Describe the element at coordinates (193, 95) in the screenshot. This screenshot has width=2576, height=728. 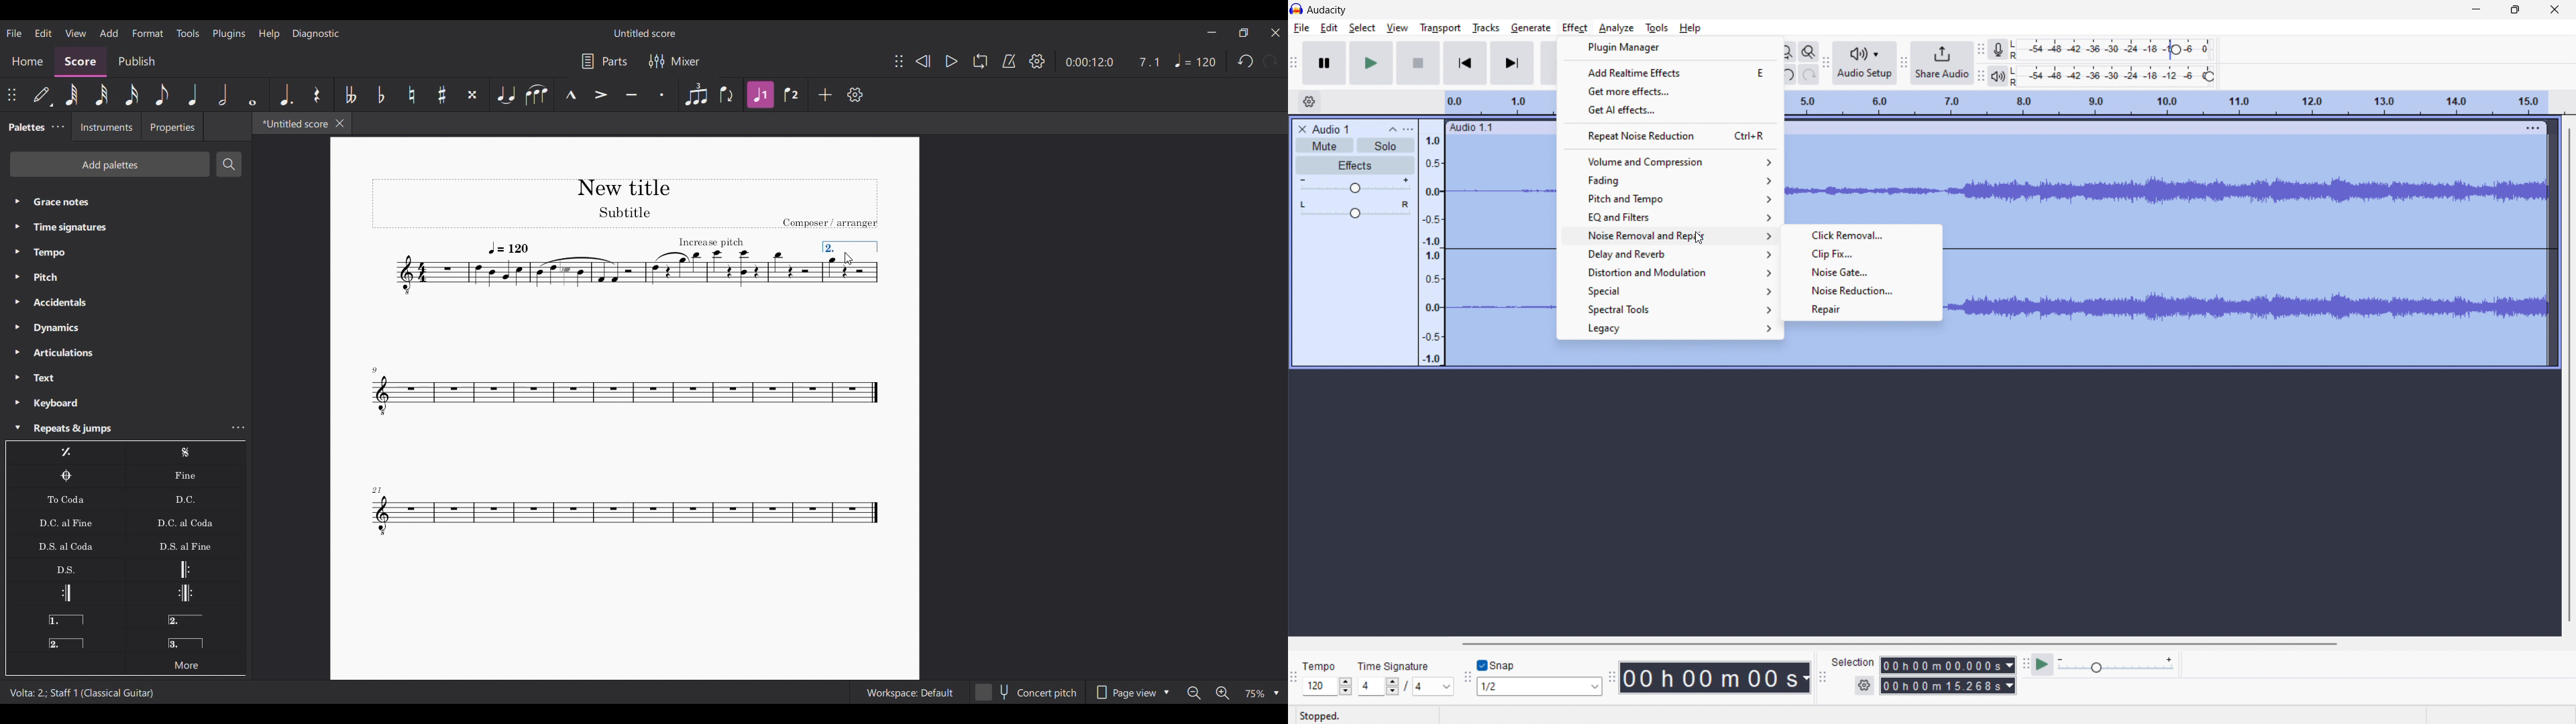
I see `Quarter note` at that location.